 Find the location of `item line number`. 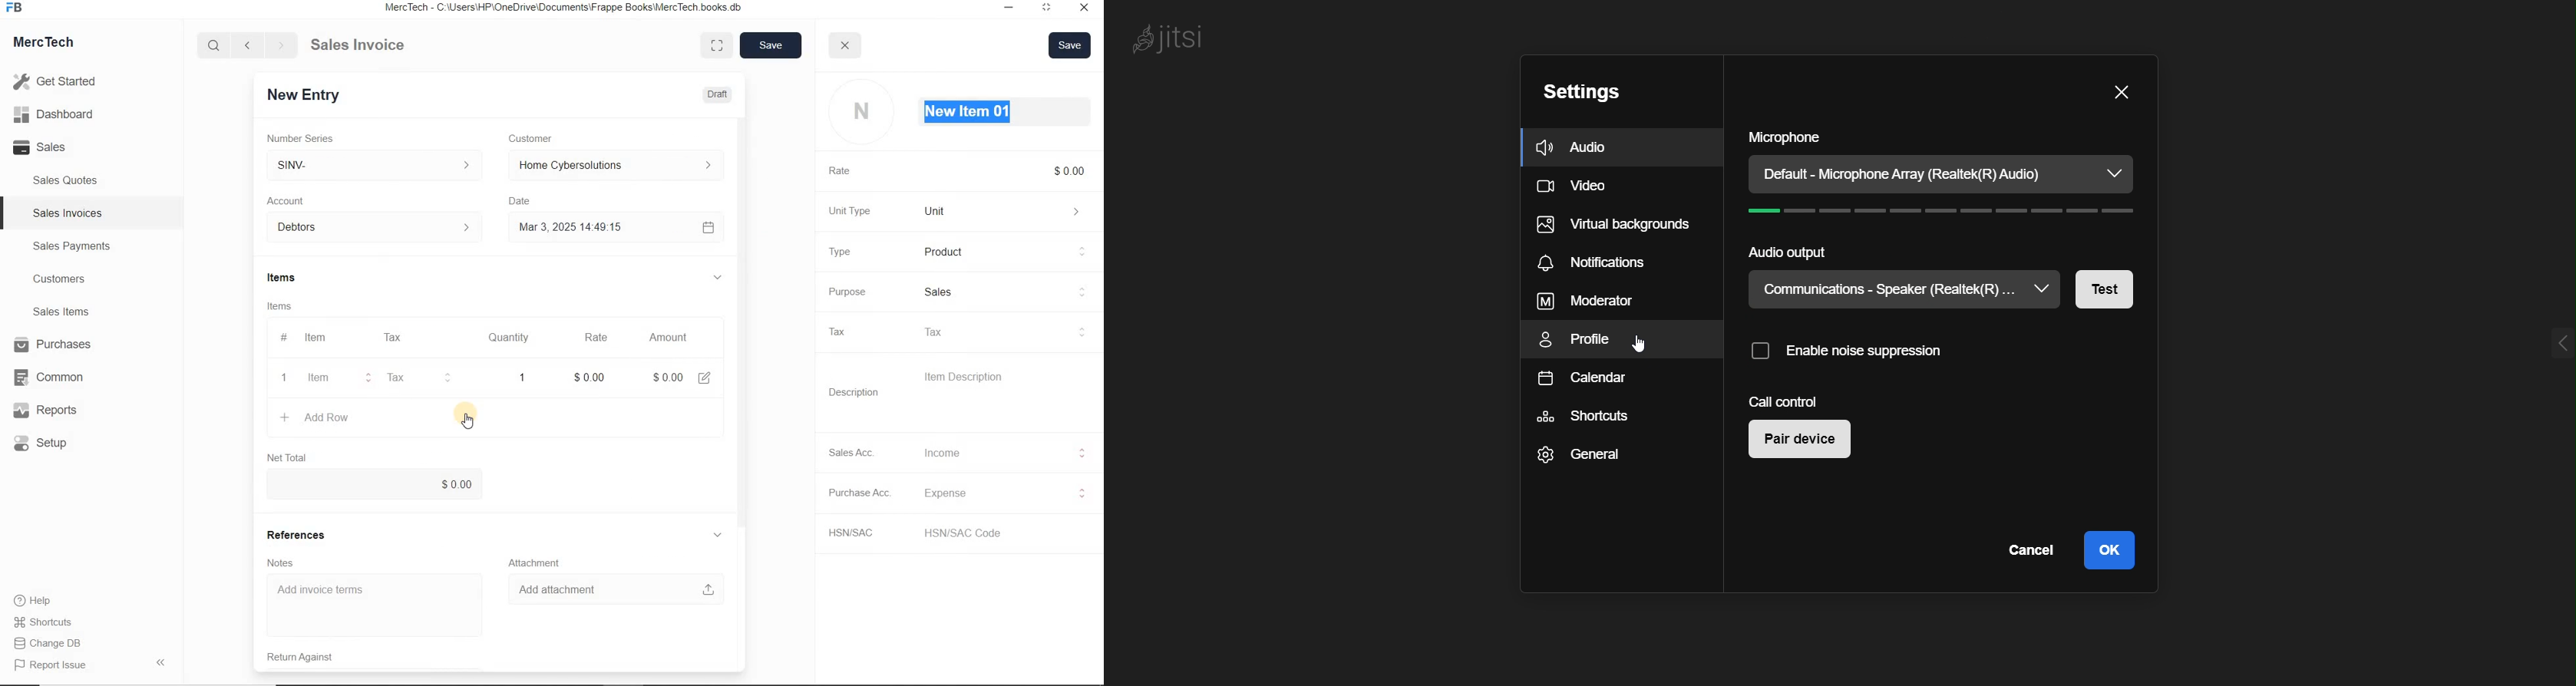

item line number is located at coordinates (285, 359).